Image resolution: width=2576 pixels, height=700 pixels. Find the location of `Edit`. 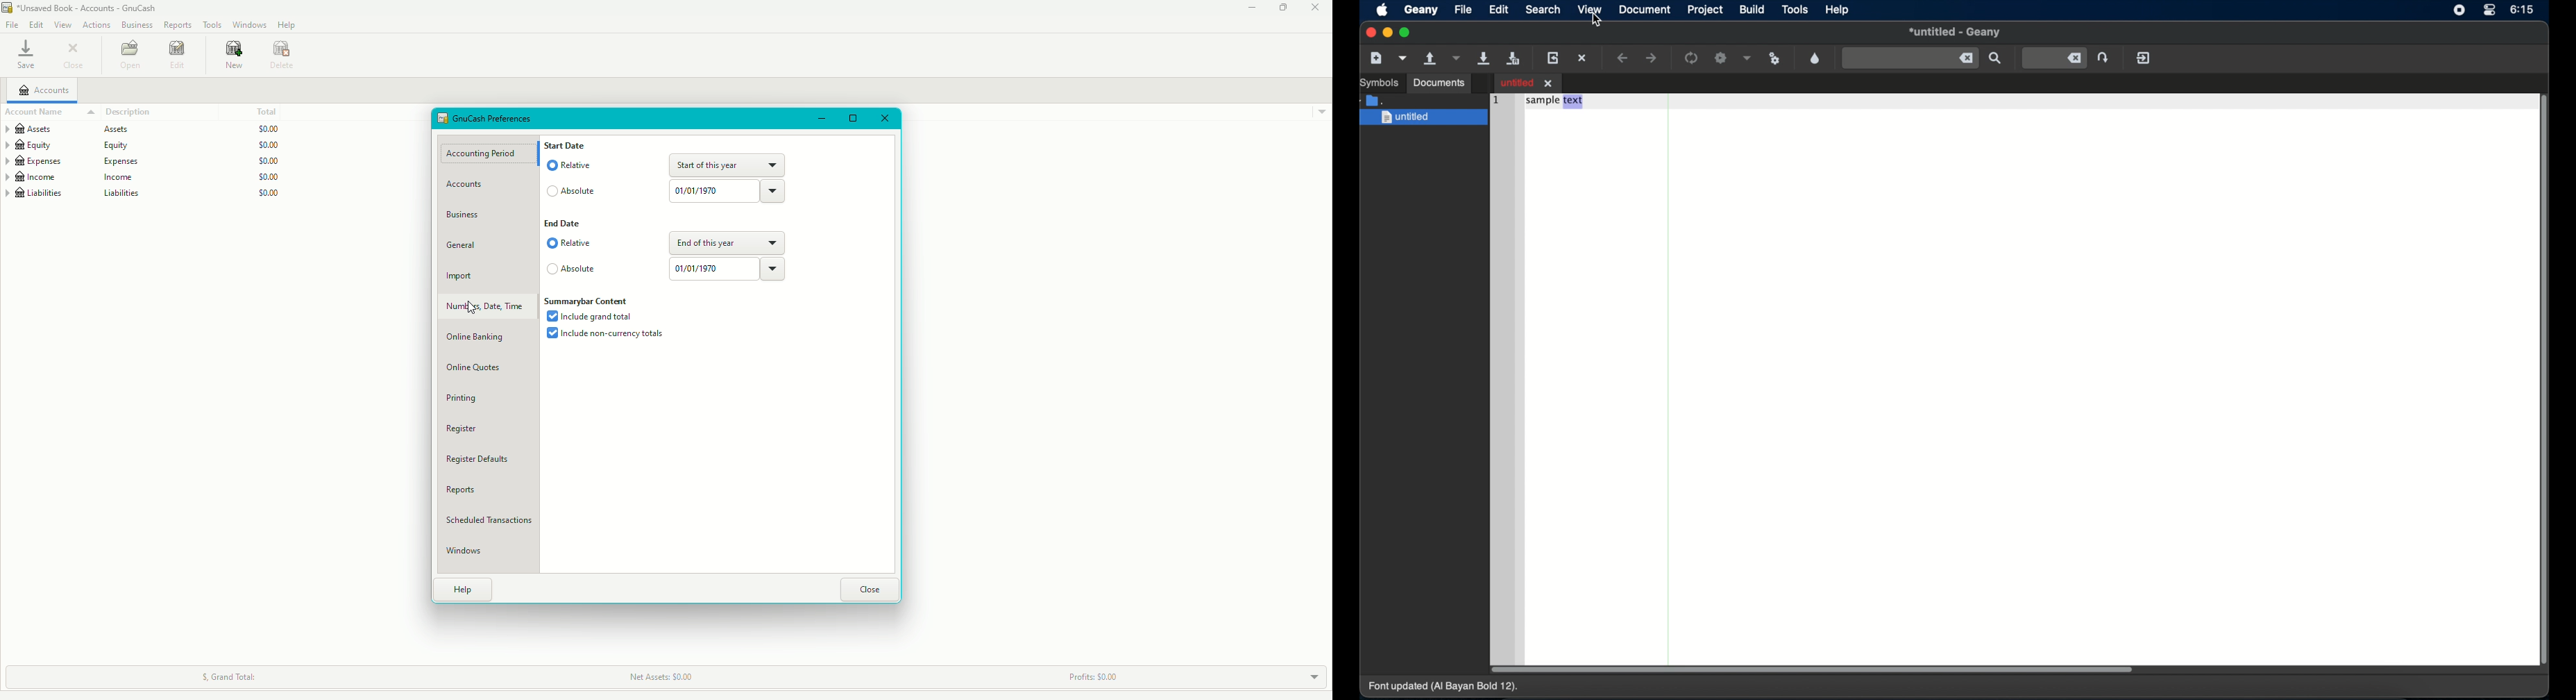

Edit is located at coordinates (178, 56).